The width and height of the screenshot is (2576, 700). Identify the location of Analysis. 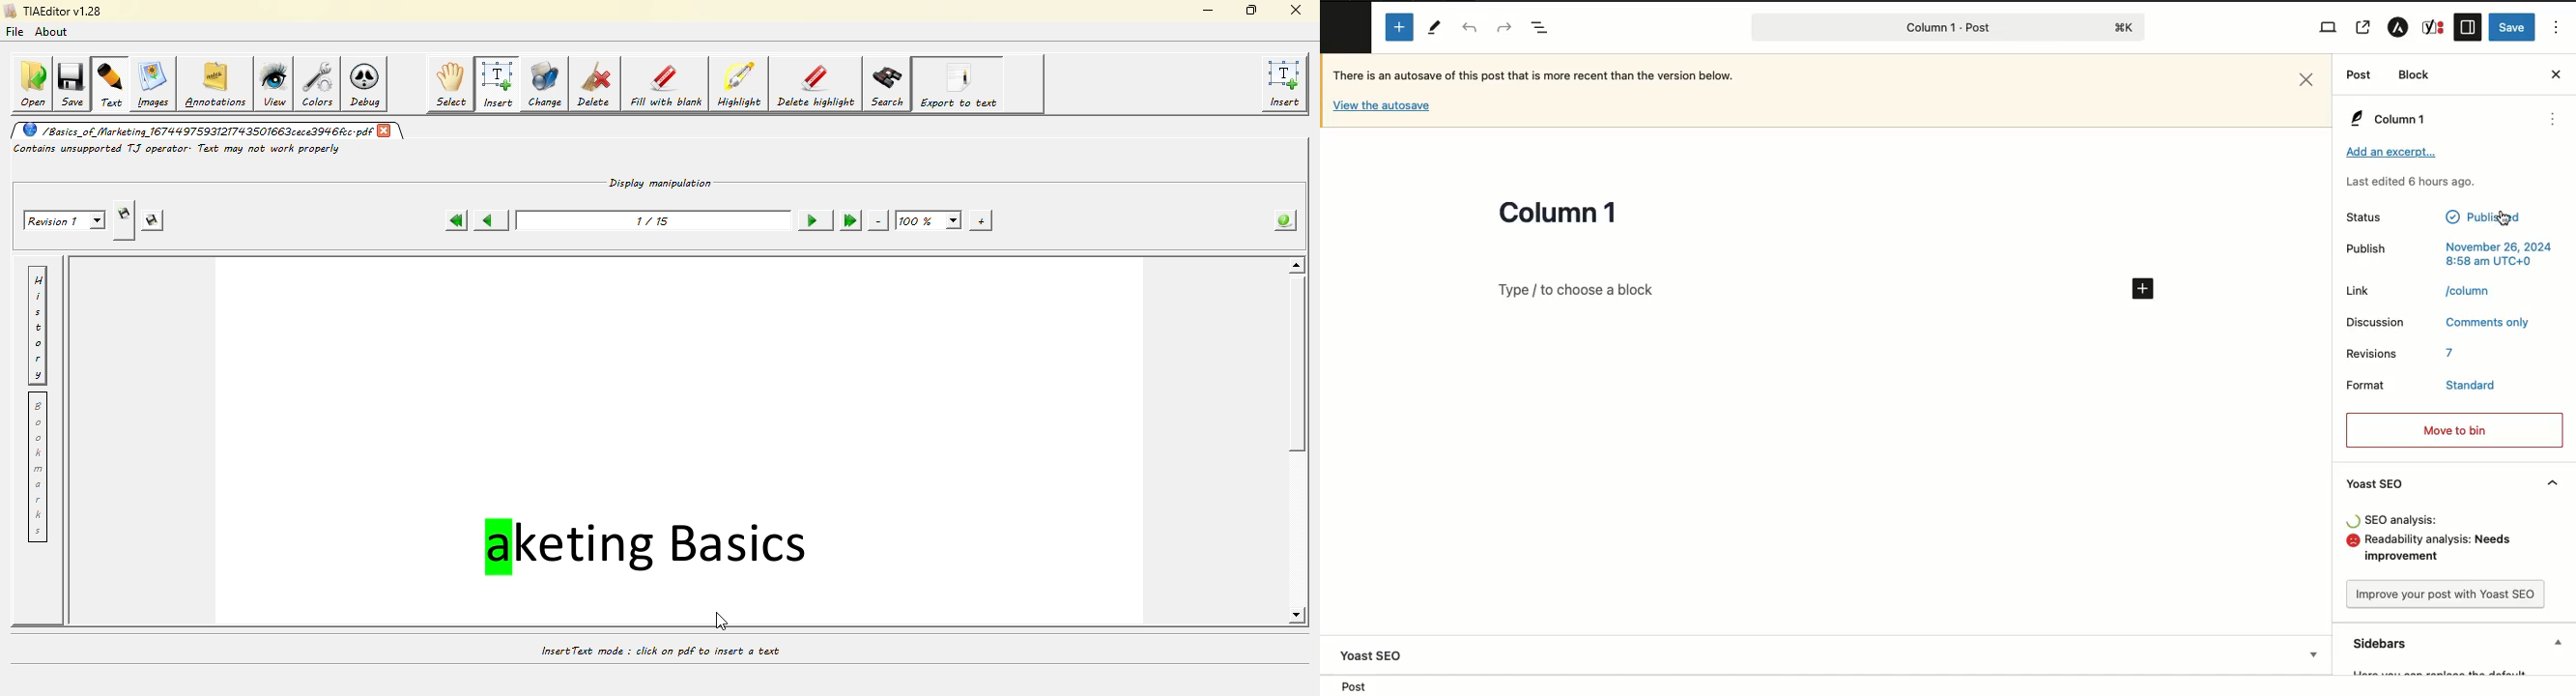
(2405, 520).